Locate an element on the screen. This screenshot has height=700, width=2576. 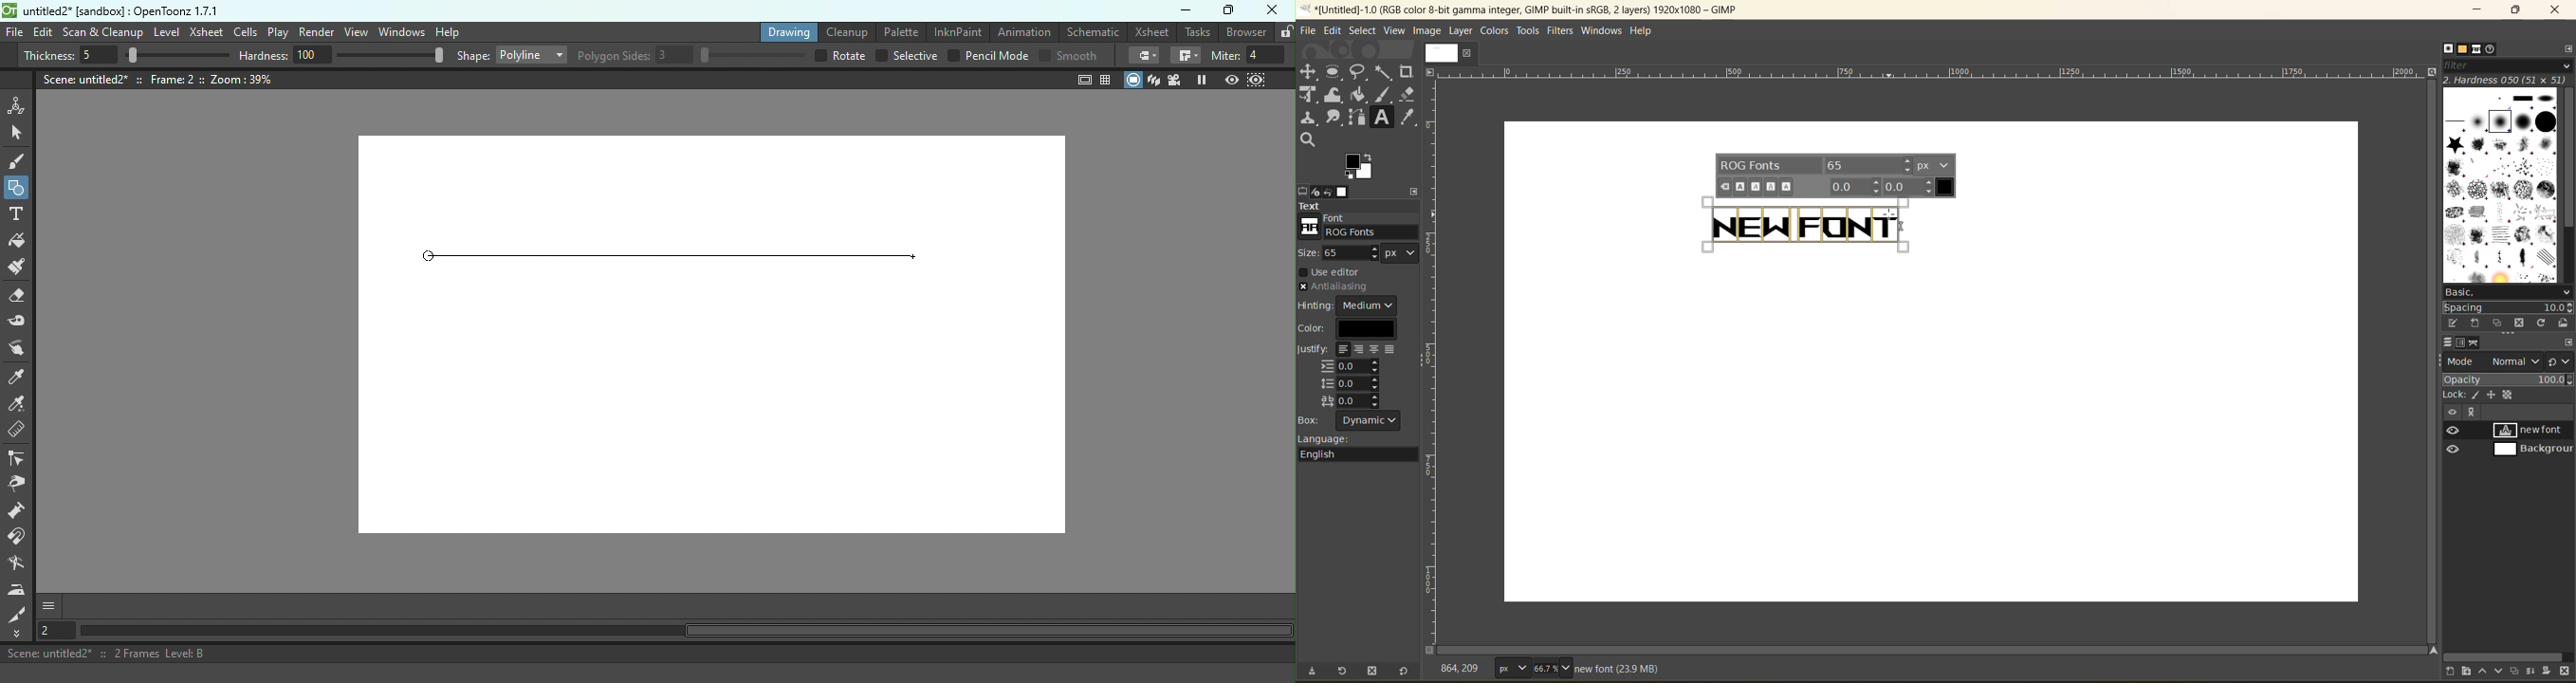
view is located at coordinates (1392, 30).